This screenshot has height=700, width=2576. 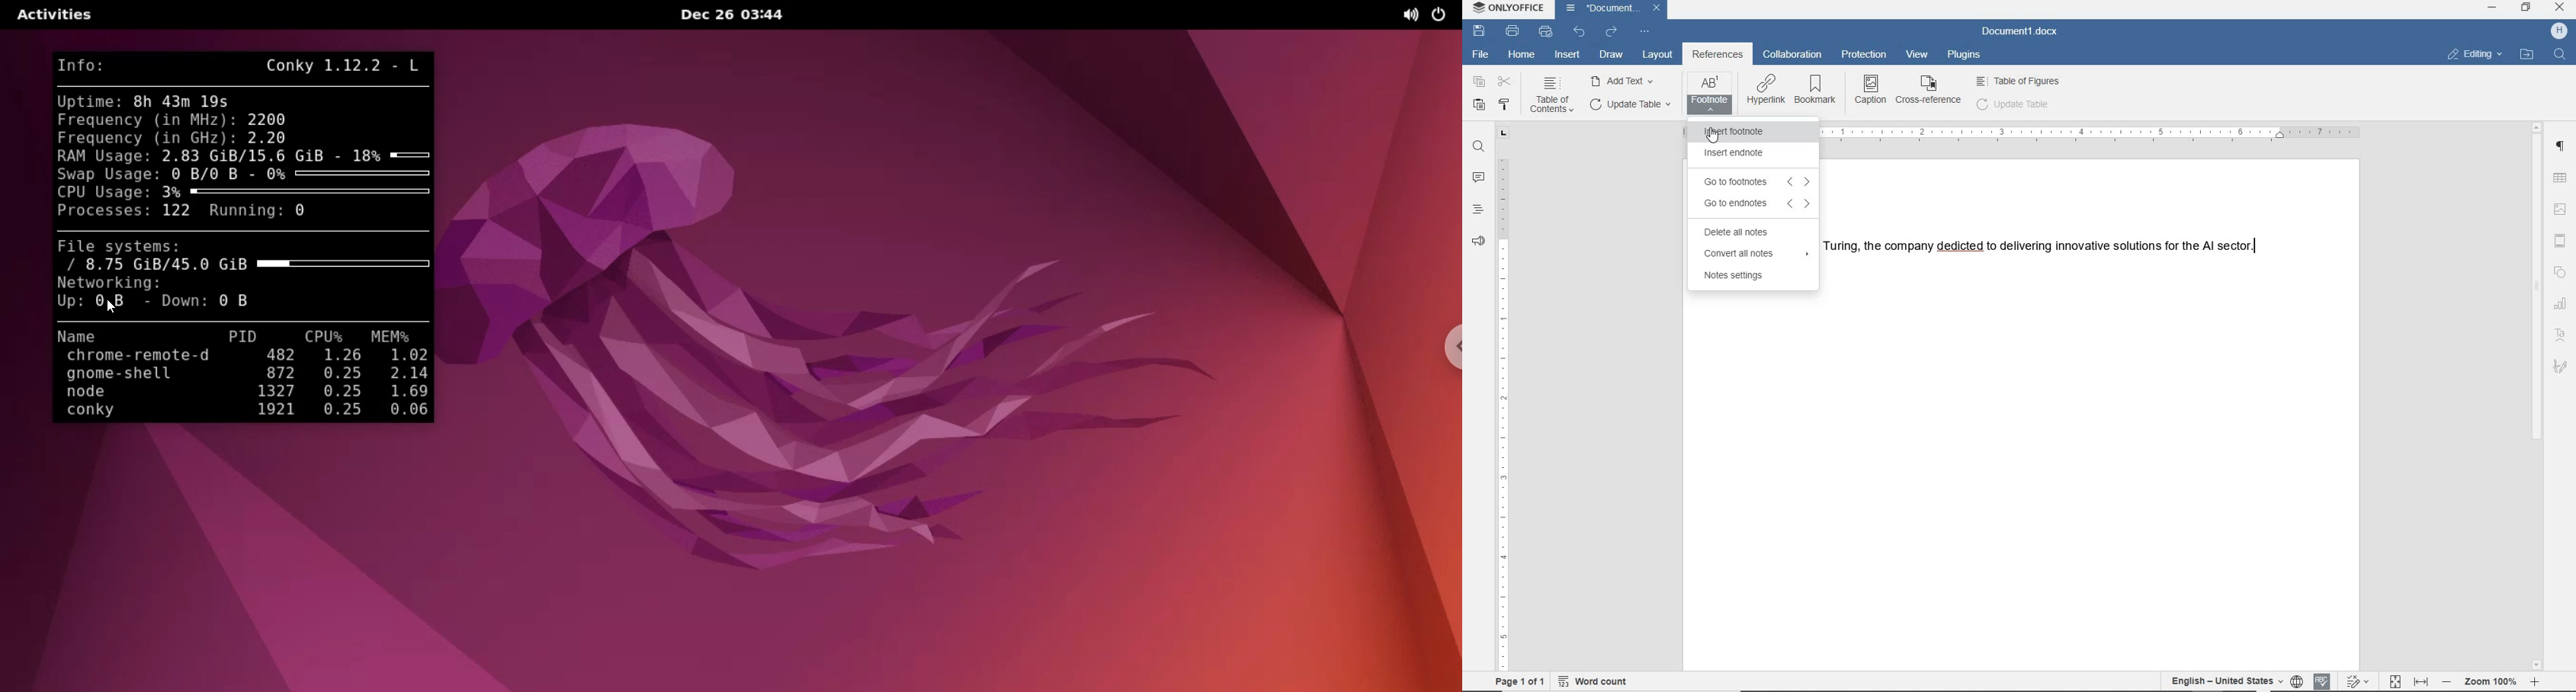 What do you see at coordinates (1753, 180) in the screenshot?
I see `go to footnotes` at bounding box center [1753, 180].